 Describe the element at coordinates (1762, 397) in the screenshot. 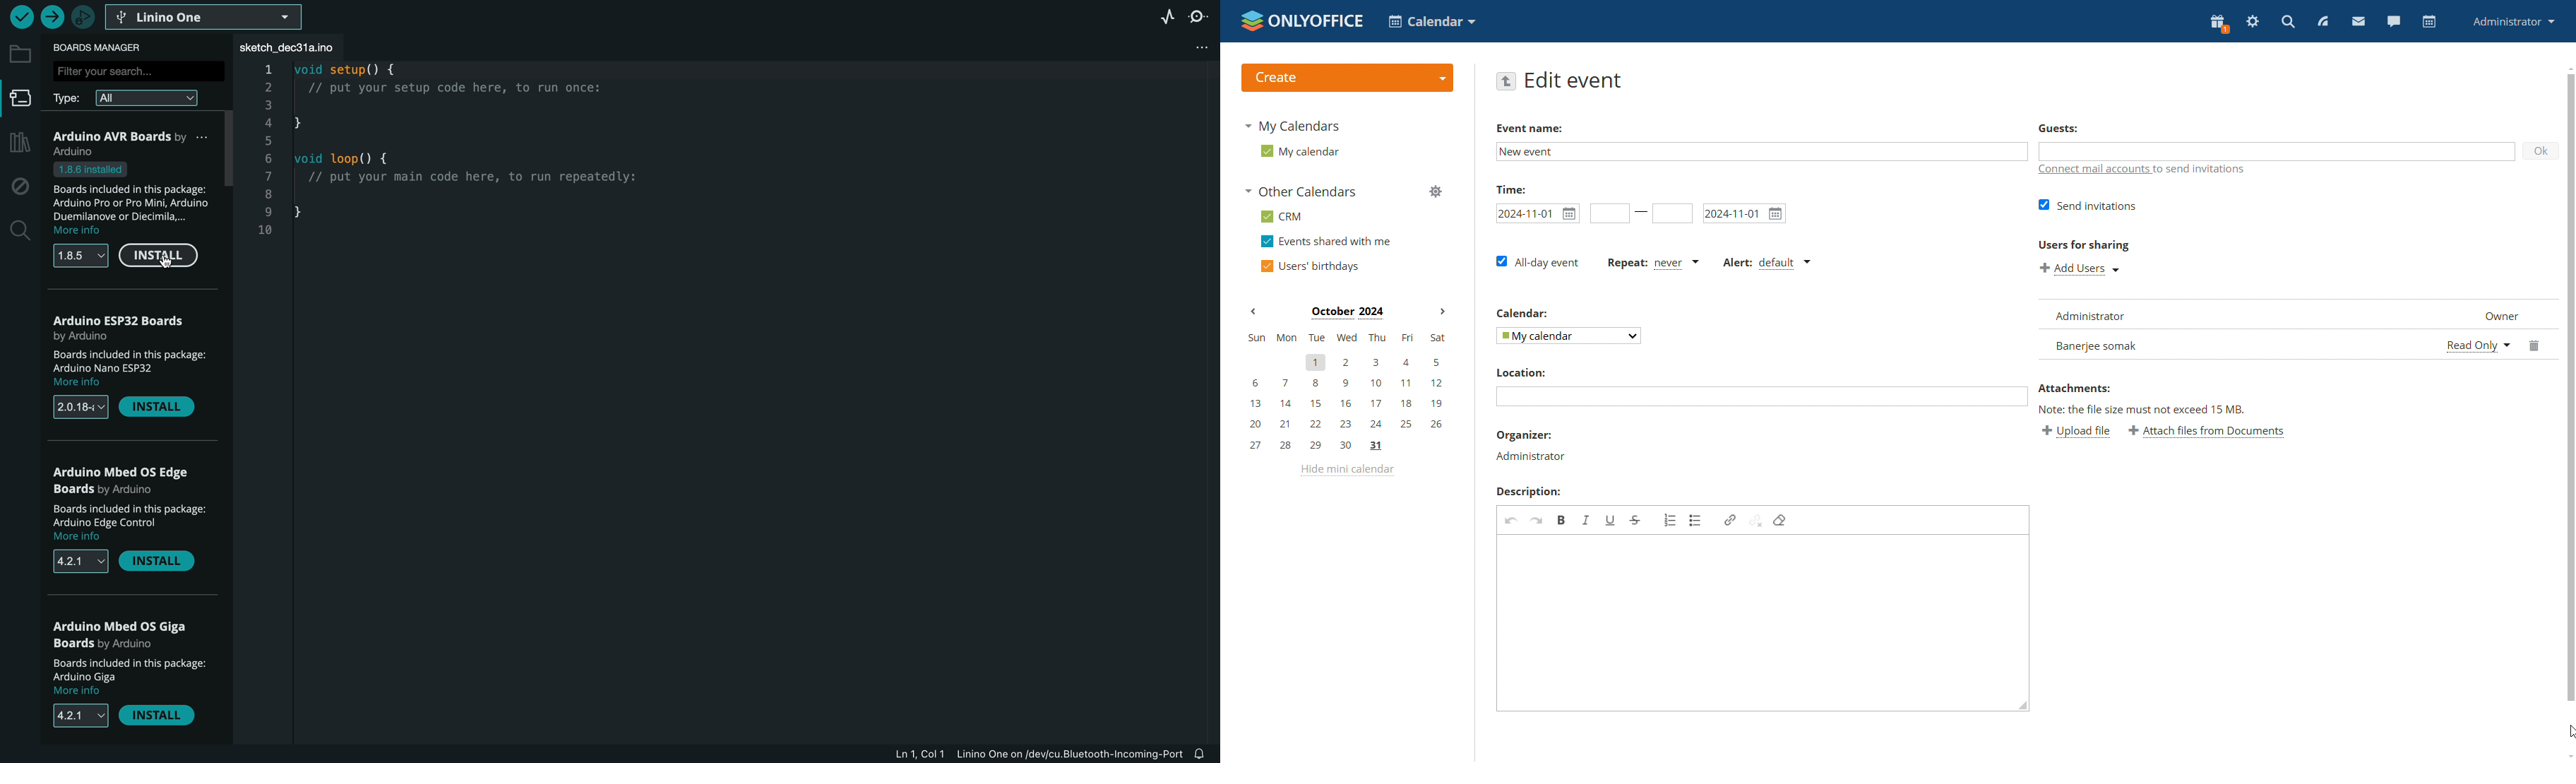

I see `add location` at that location.